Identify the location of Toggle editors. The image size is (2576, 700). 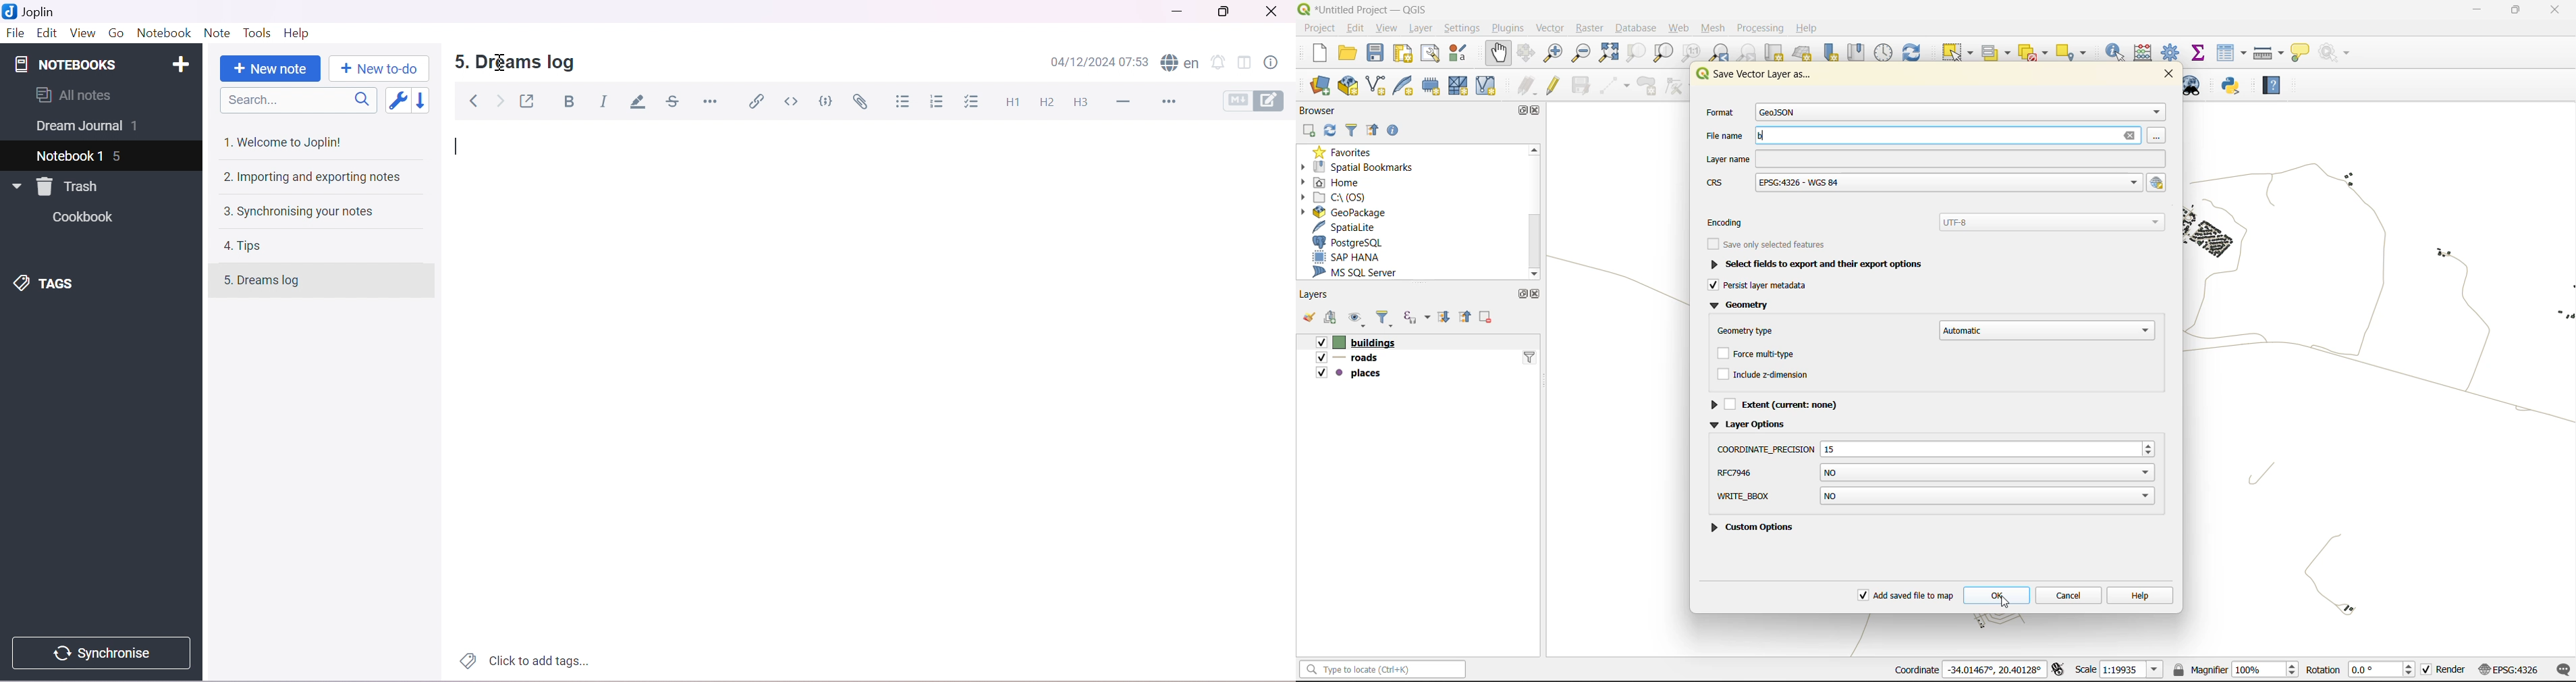
(1257, 101).